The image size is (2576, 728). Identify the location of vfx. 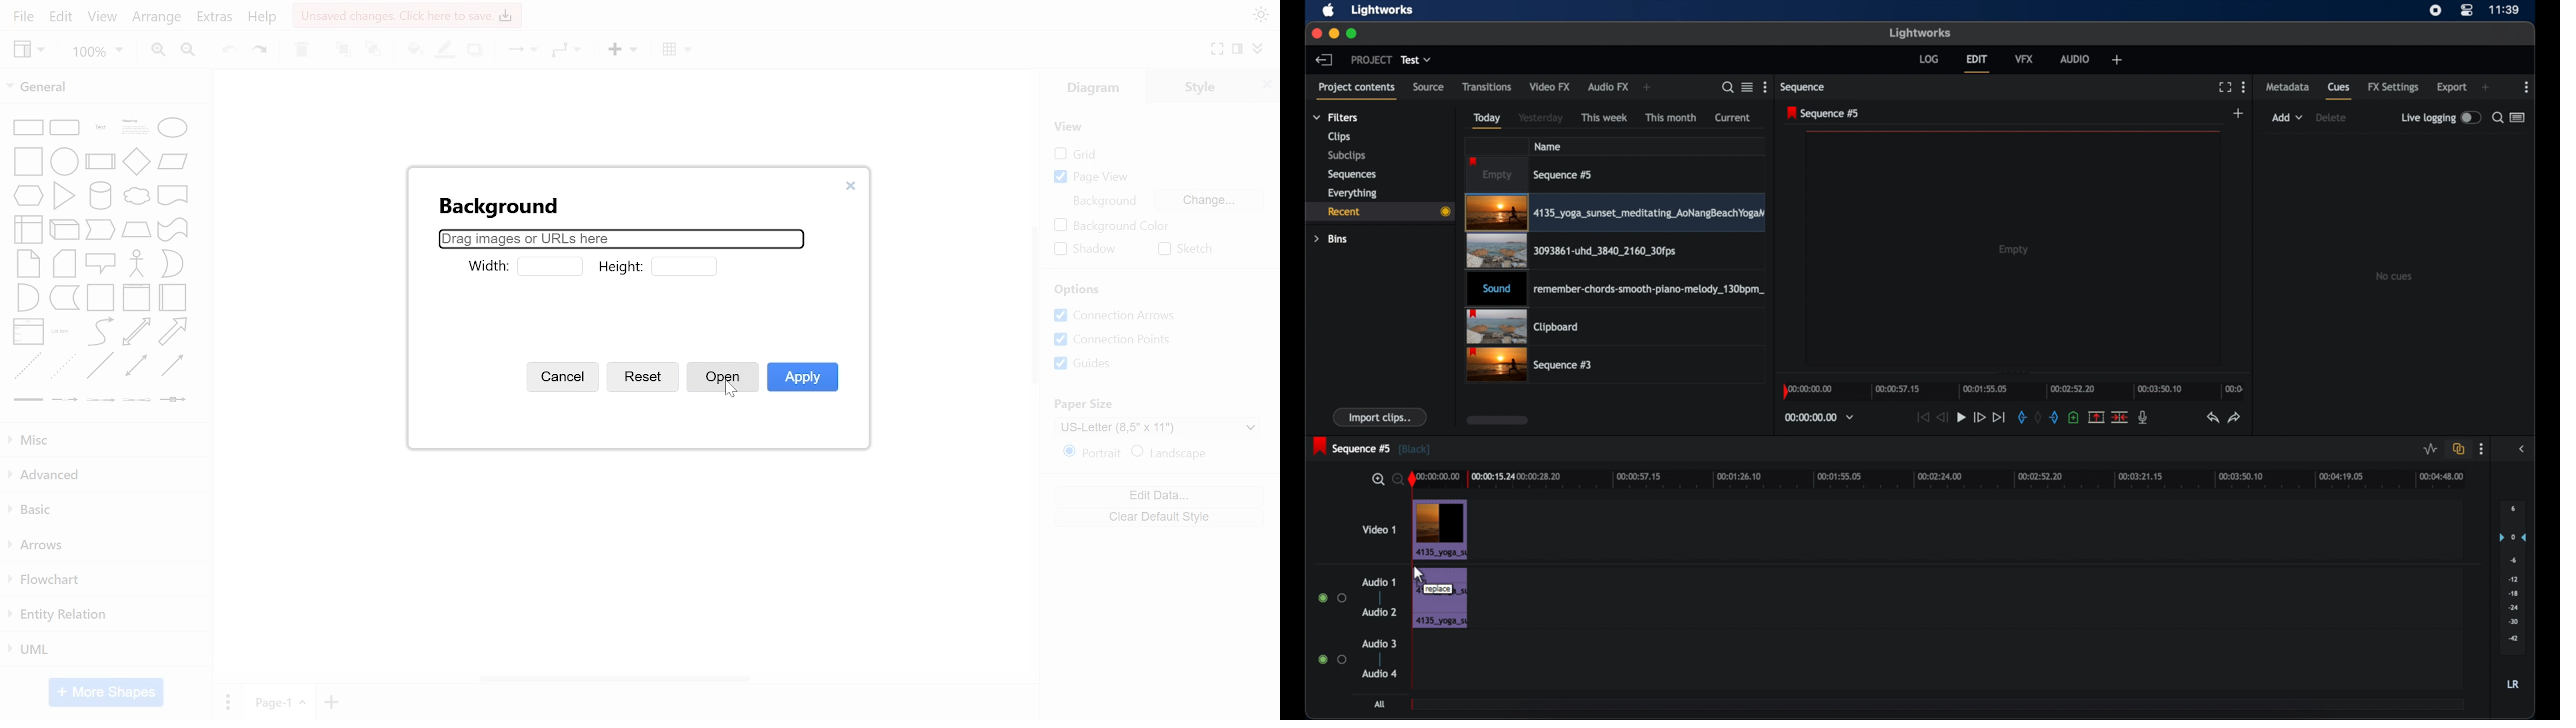
(2025, 60).